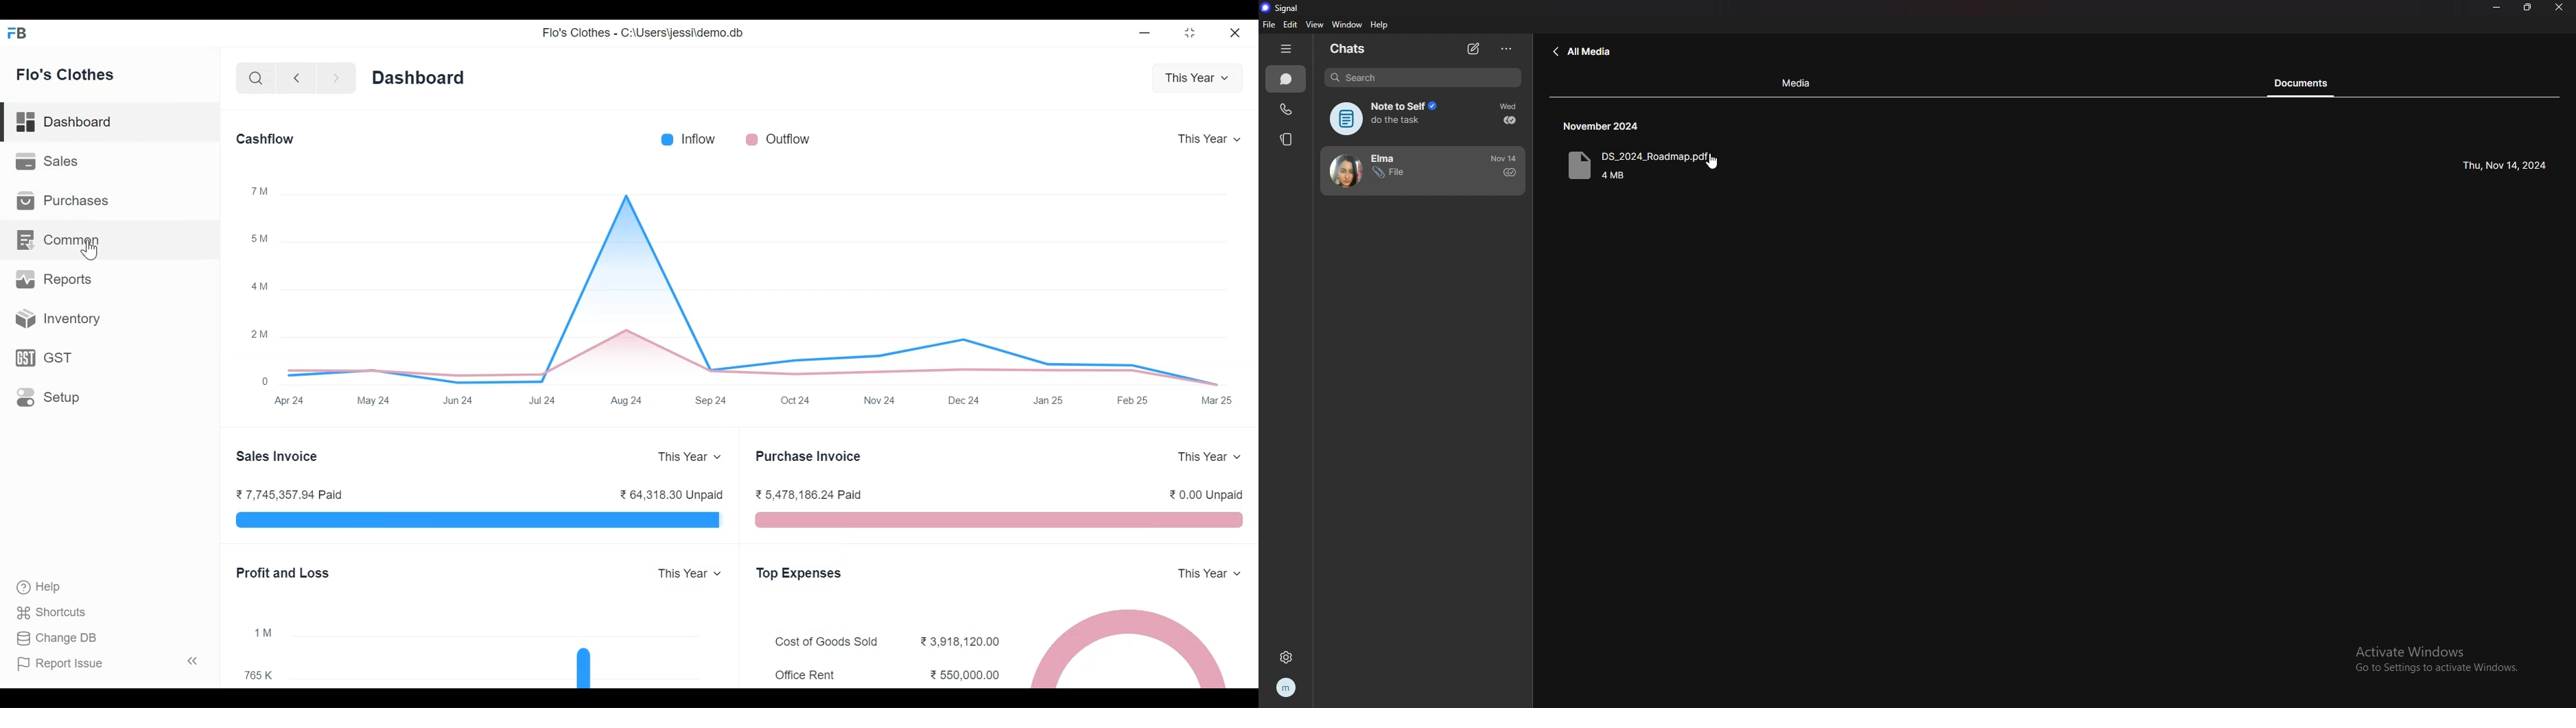 This screenshot has width=2576, height=728. I want to click on The Cashflow chart shows the total amount of money being transferred into and out of Flo's Clothes over year, so click(759, 283).